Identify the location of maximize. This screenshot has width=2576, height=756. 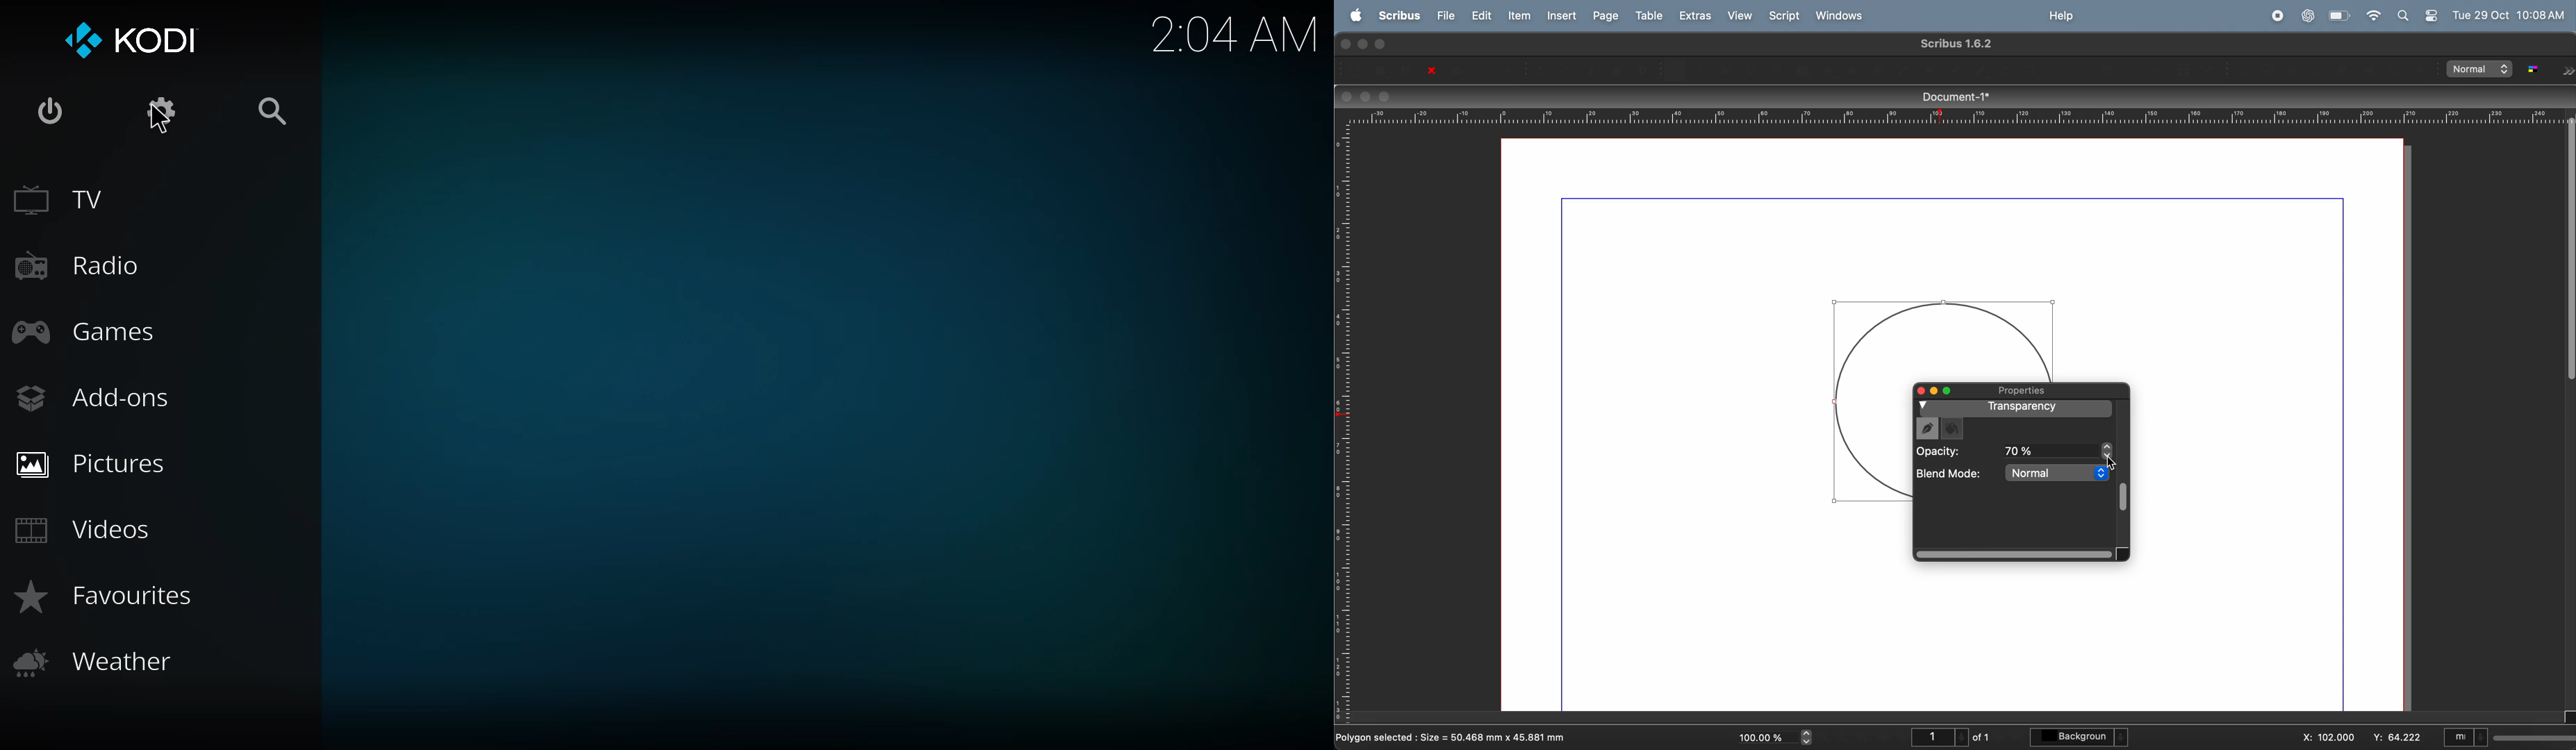
(1386, 97).